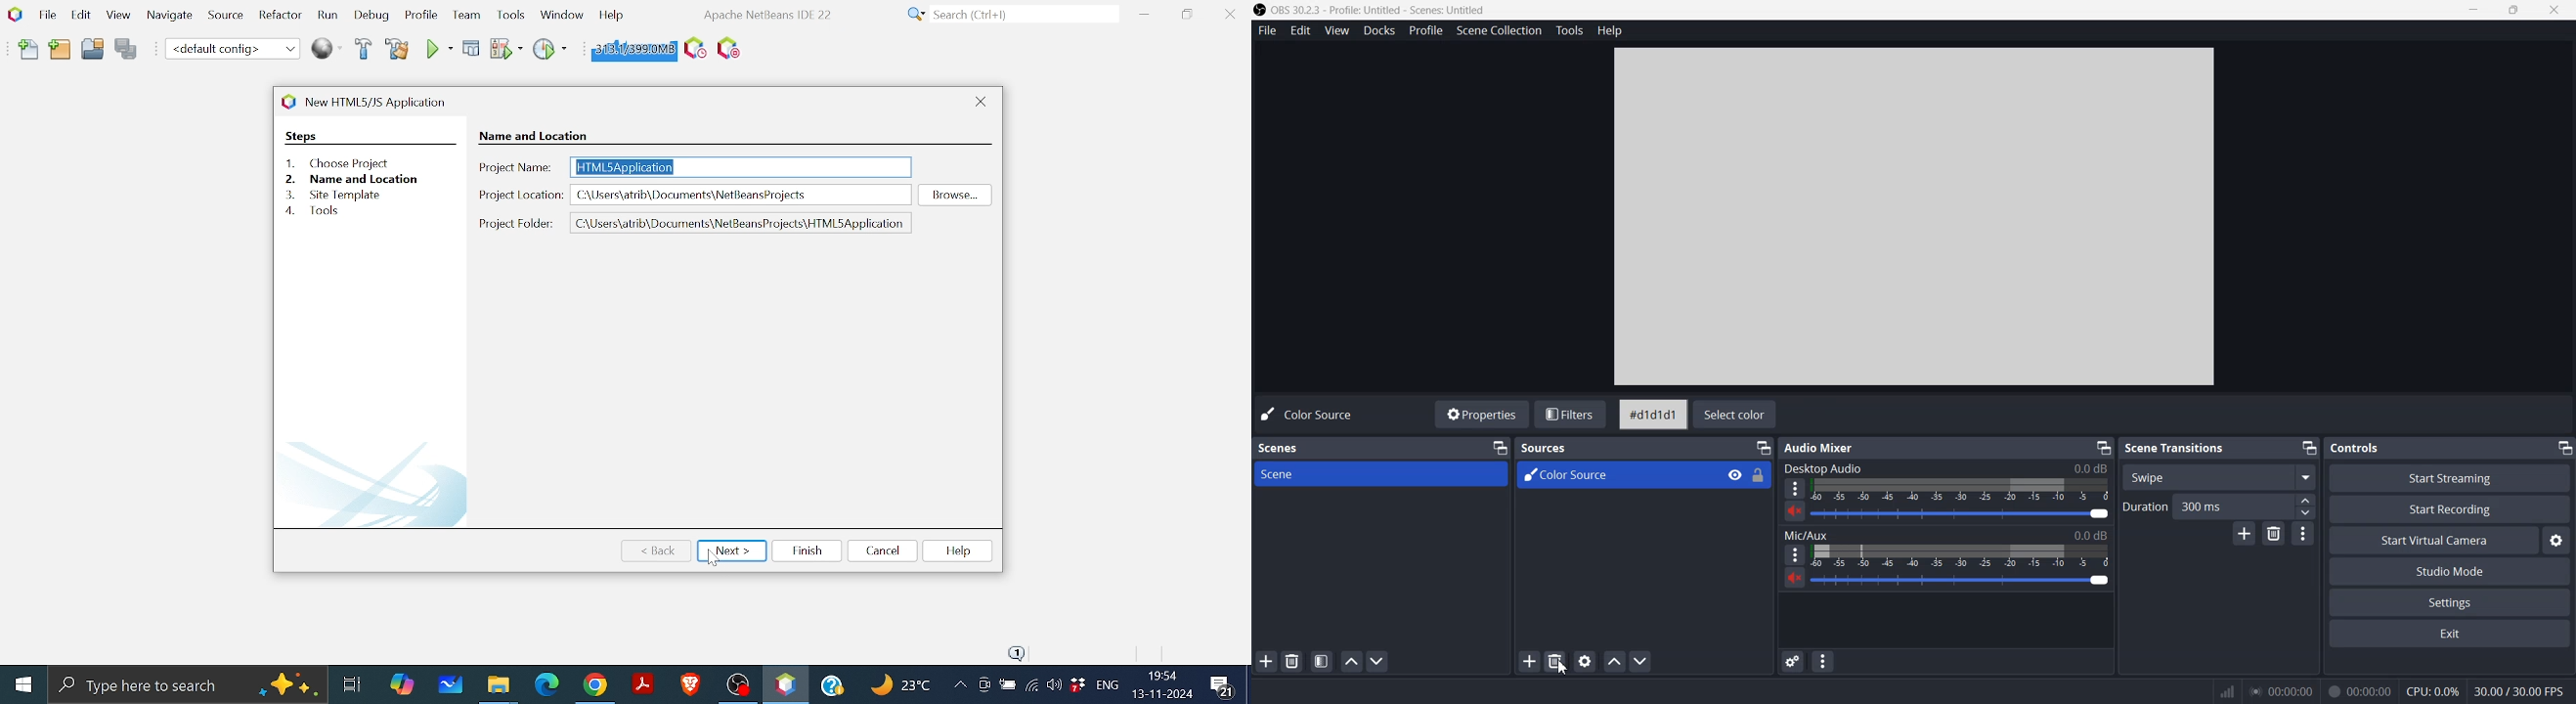 Image resolution: width=2576 pixels, height=728 pixels. Describe the element at coordinates (2555, 10) in the screenshot. I see `Close` at that location.